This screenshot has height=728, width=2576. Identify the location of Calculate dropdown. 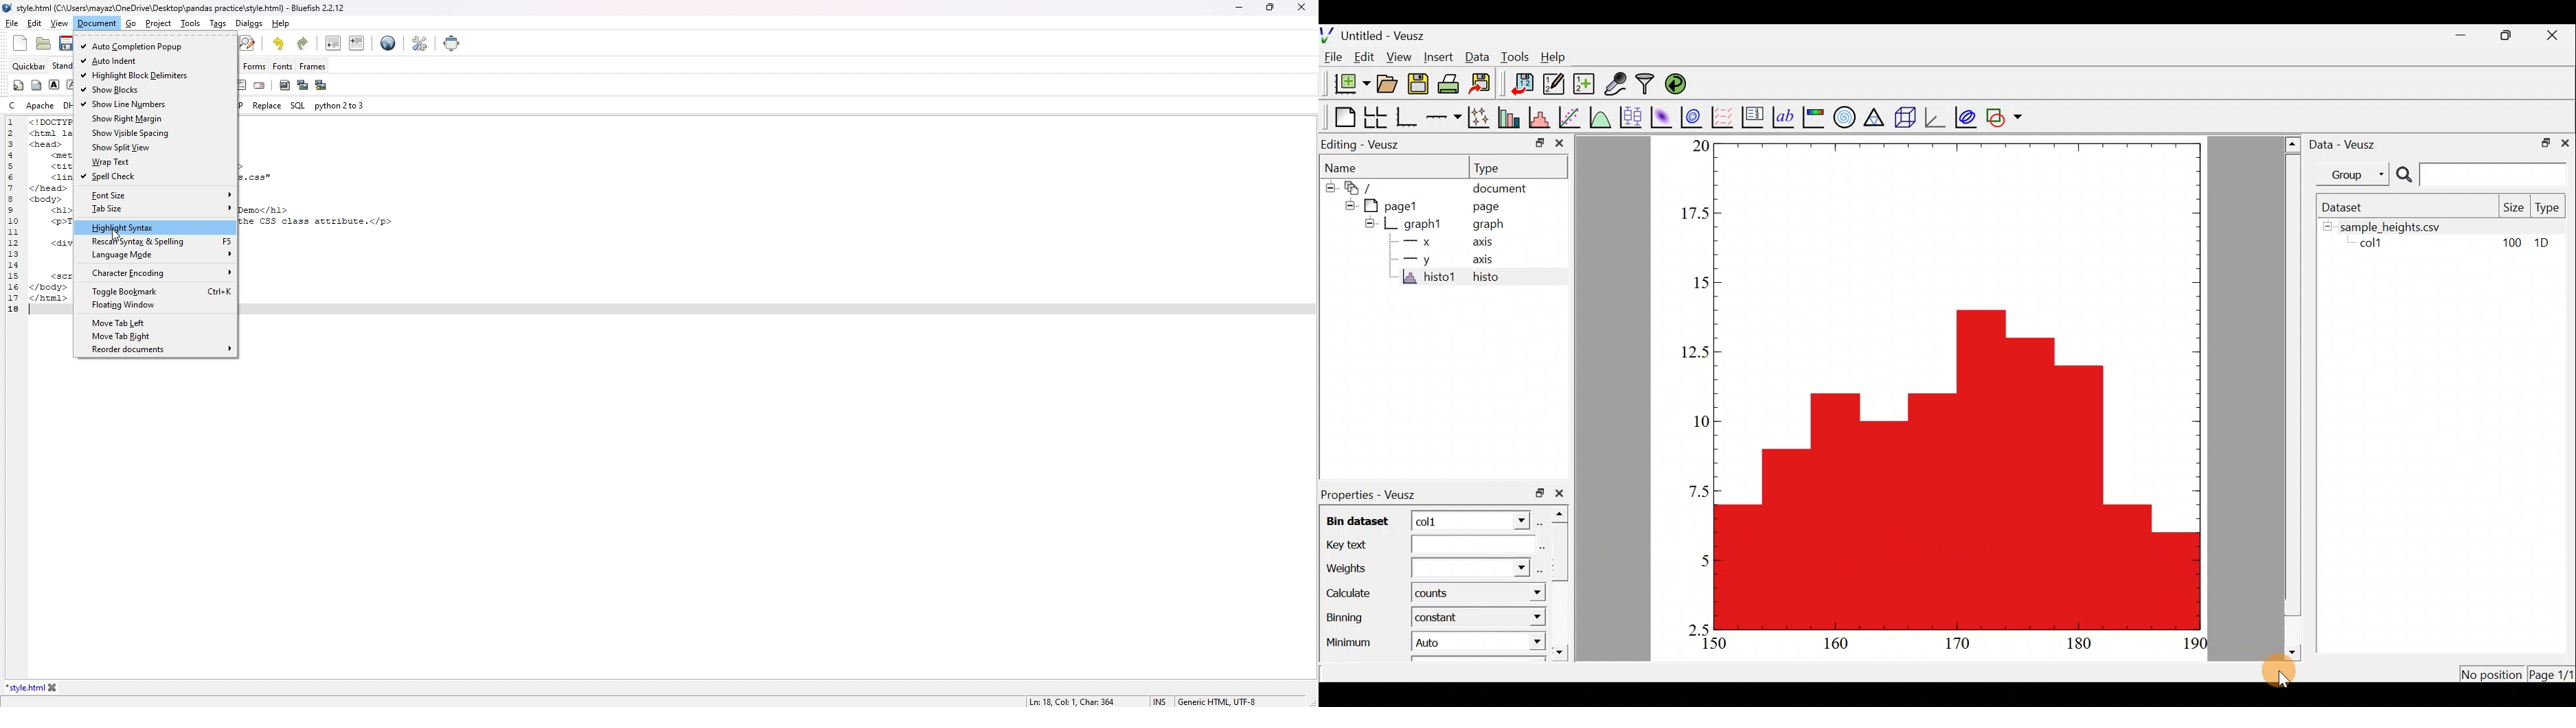
(1523, 592).